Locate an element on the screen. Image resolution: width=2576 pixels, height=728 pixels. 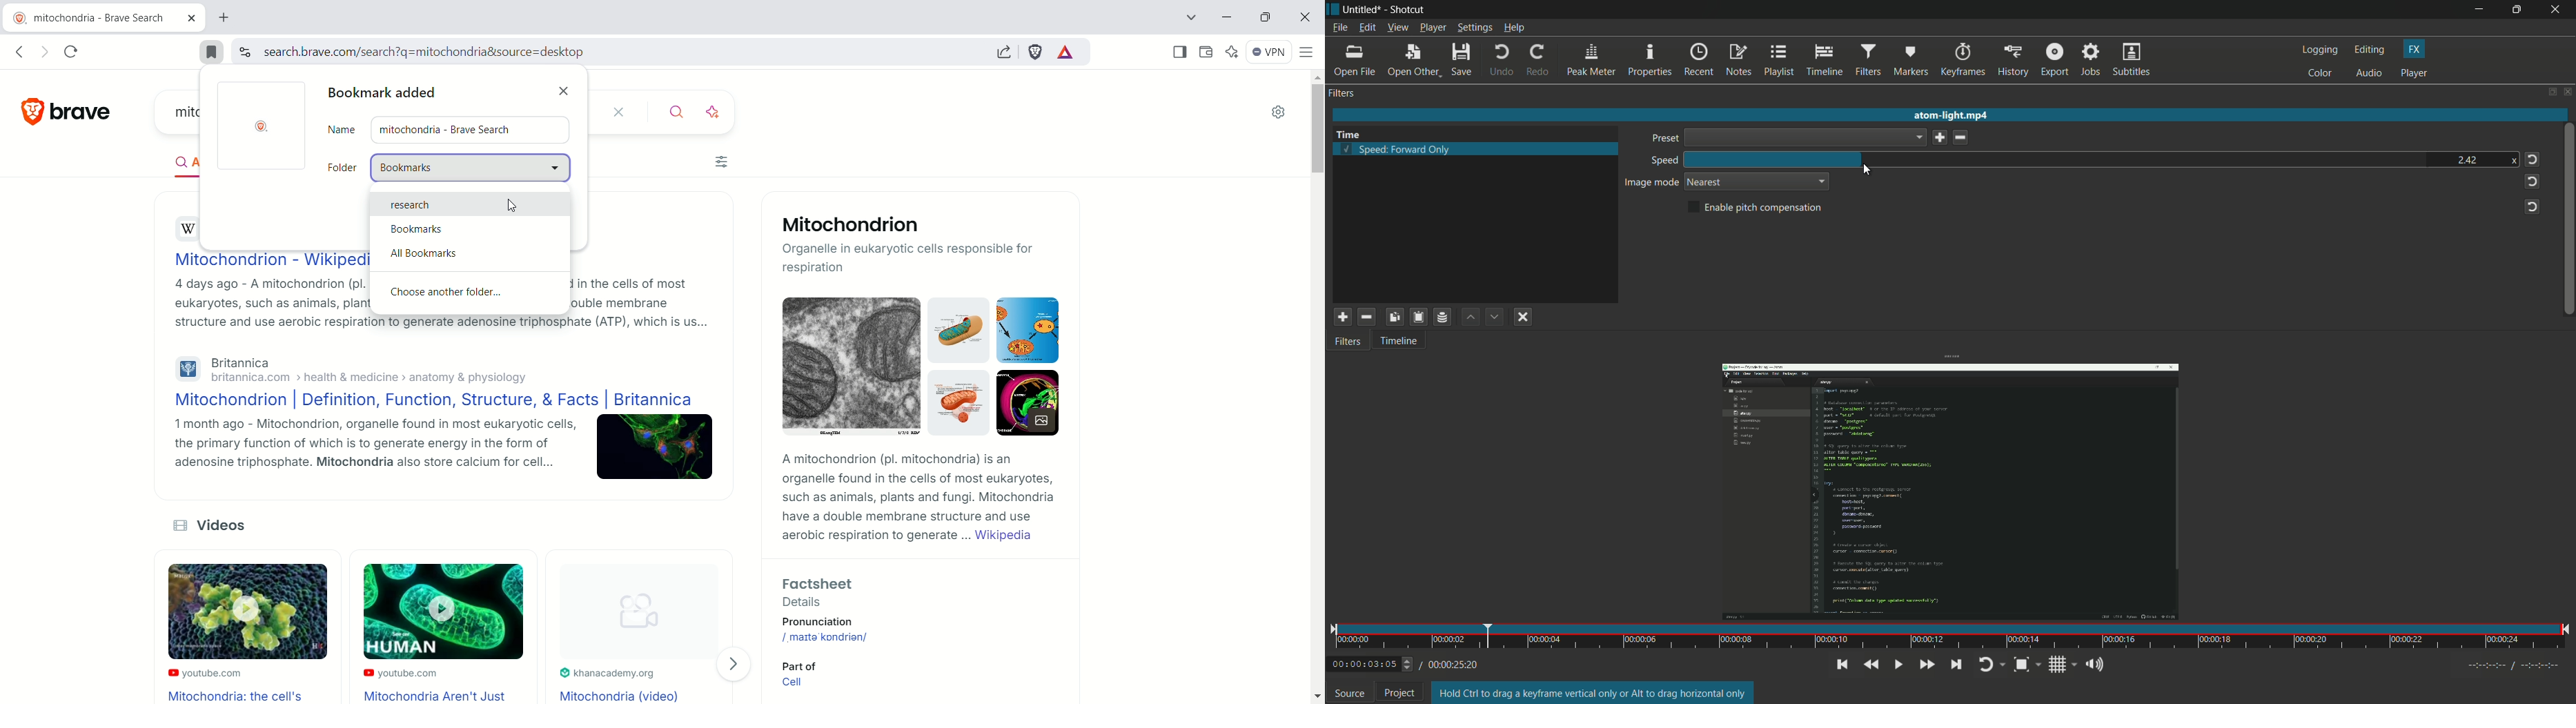
view menu is located at coordinates (1397, 27).